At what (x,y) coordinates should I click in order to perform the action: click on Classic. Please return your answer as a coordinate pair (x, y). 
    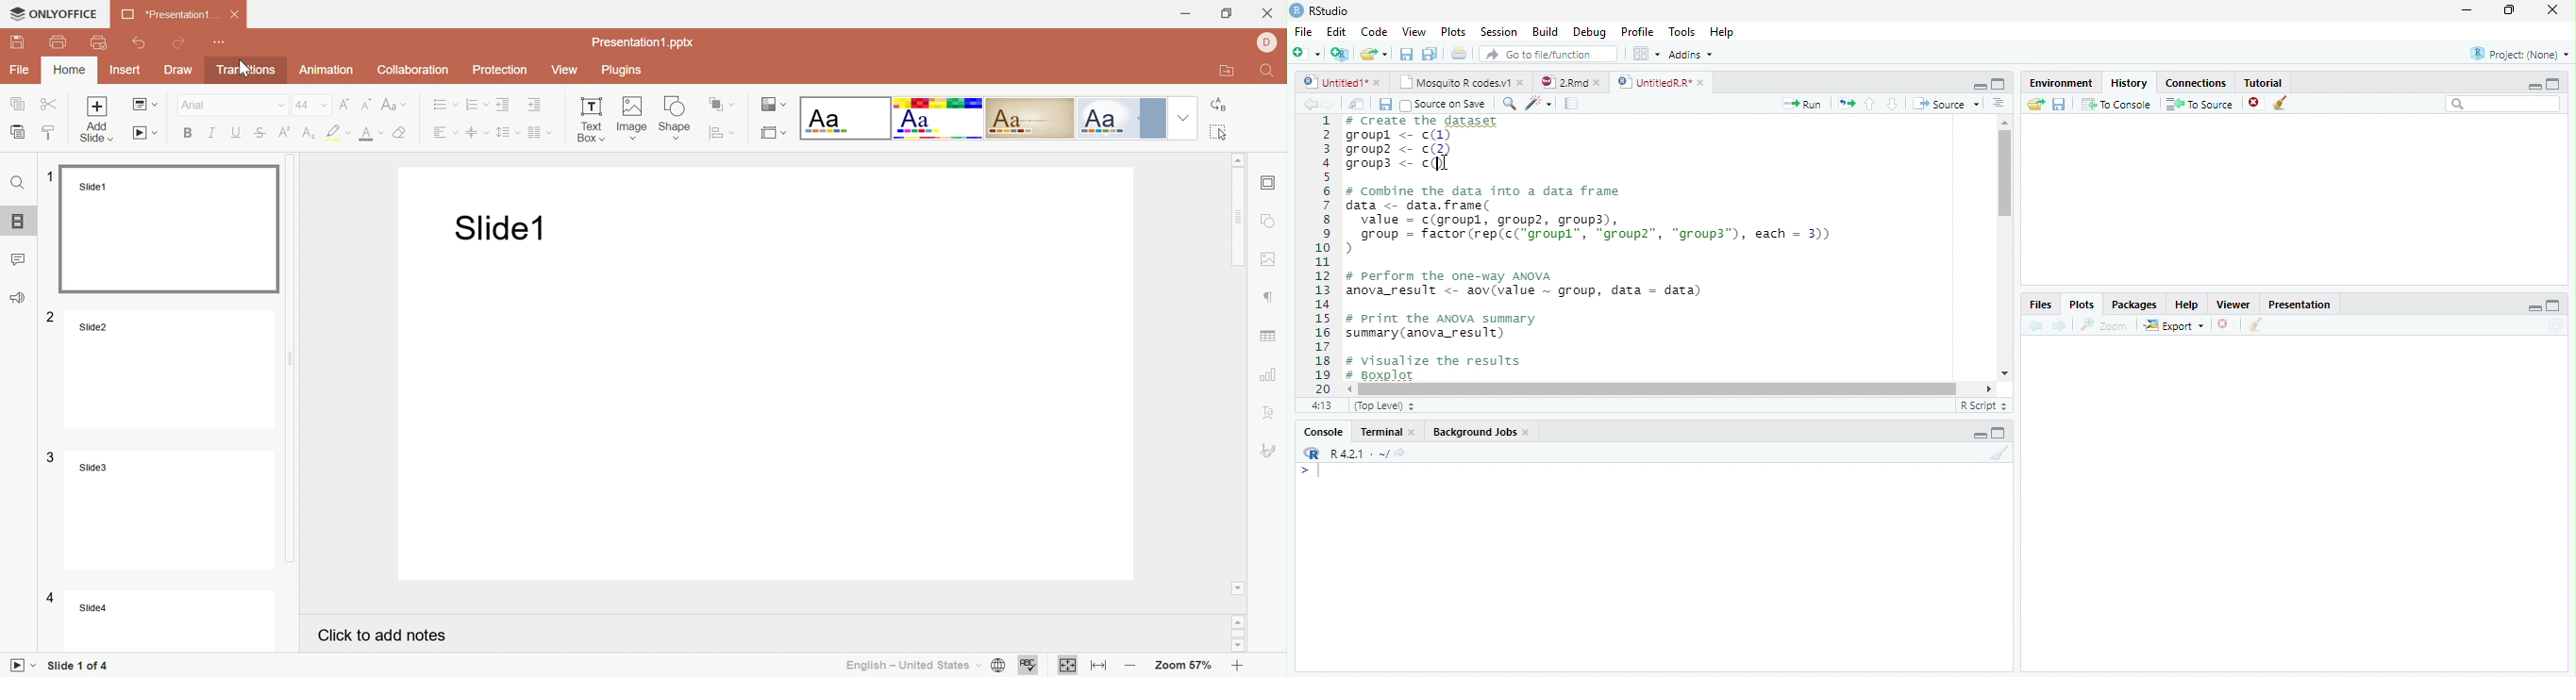
    Looking at the image, I should click on (1027, 118).